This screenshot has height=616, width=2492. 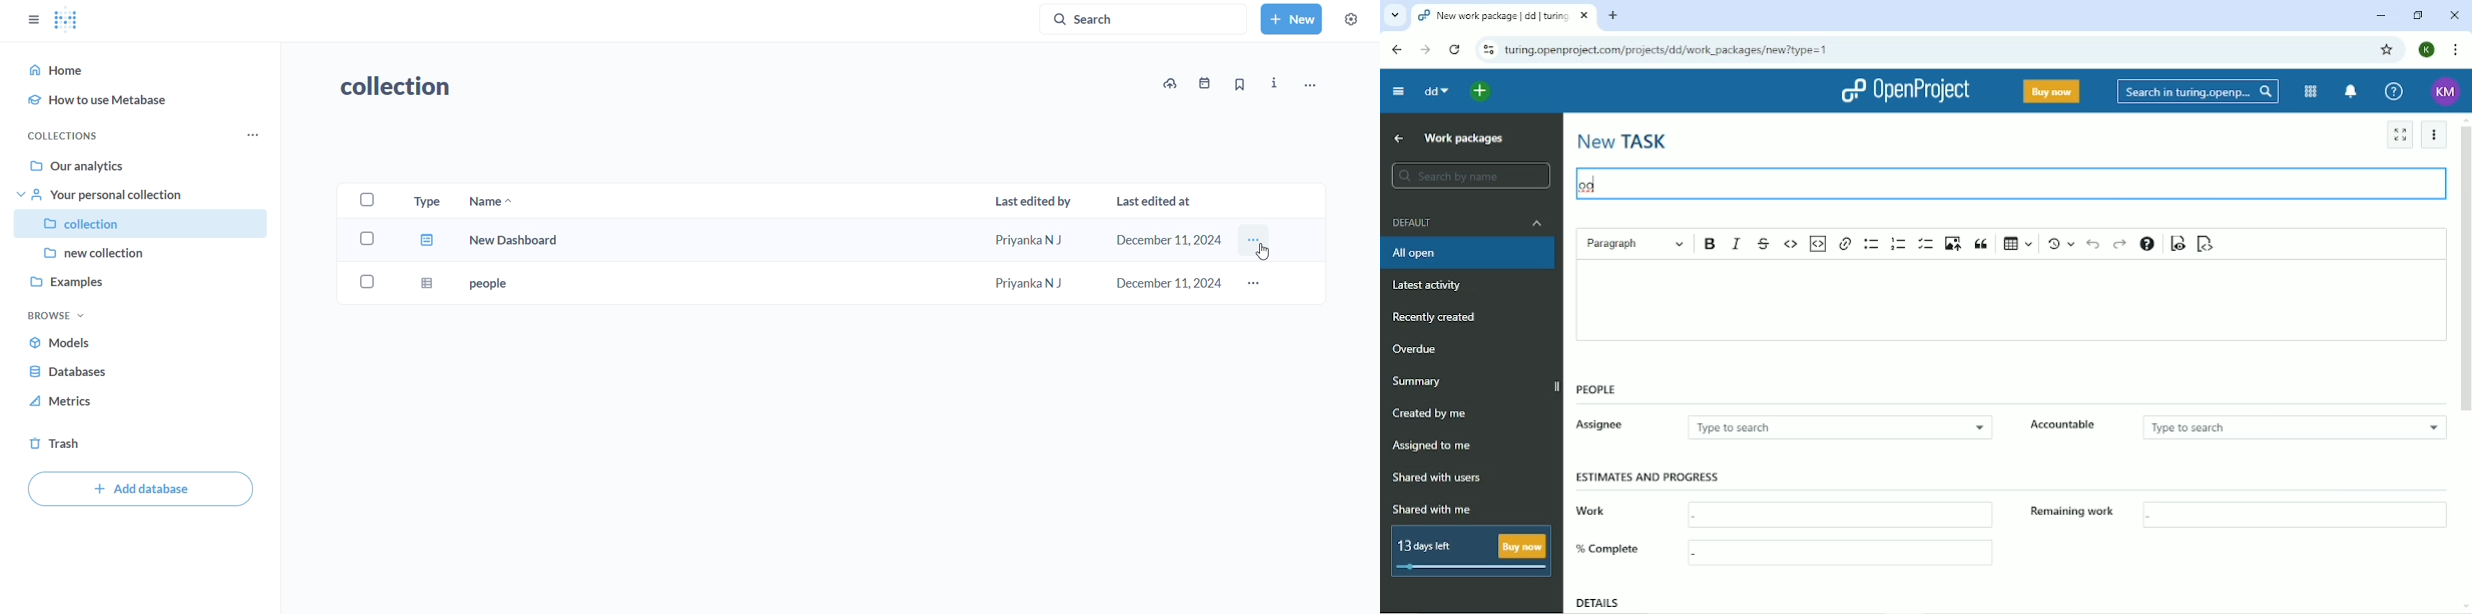 What do you see at coordinates (1764, 243) in the screenshot?
I see `Strikethrough` at bounding box center [1764, 243].